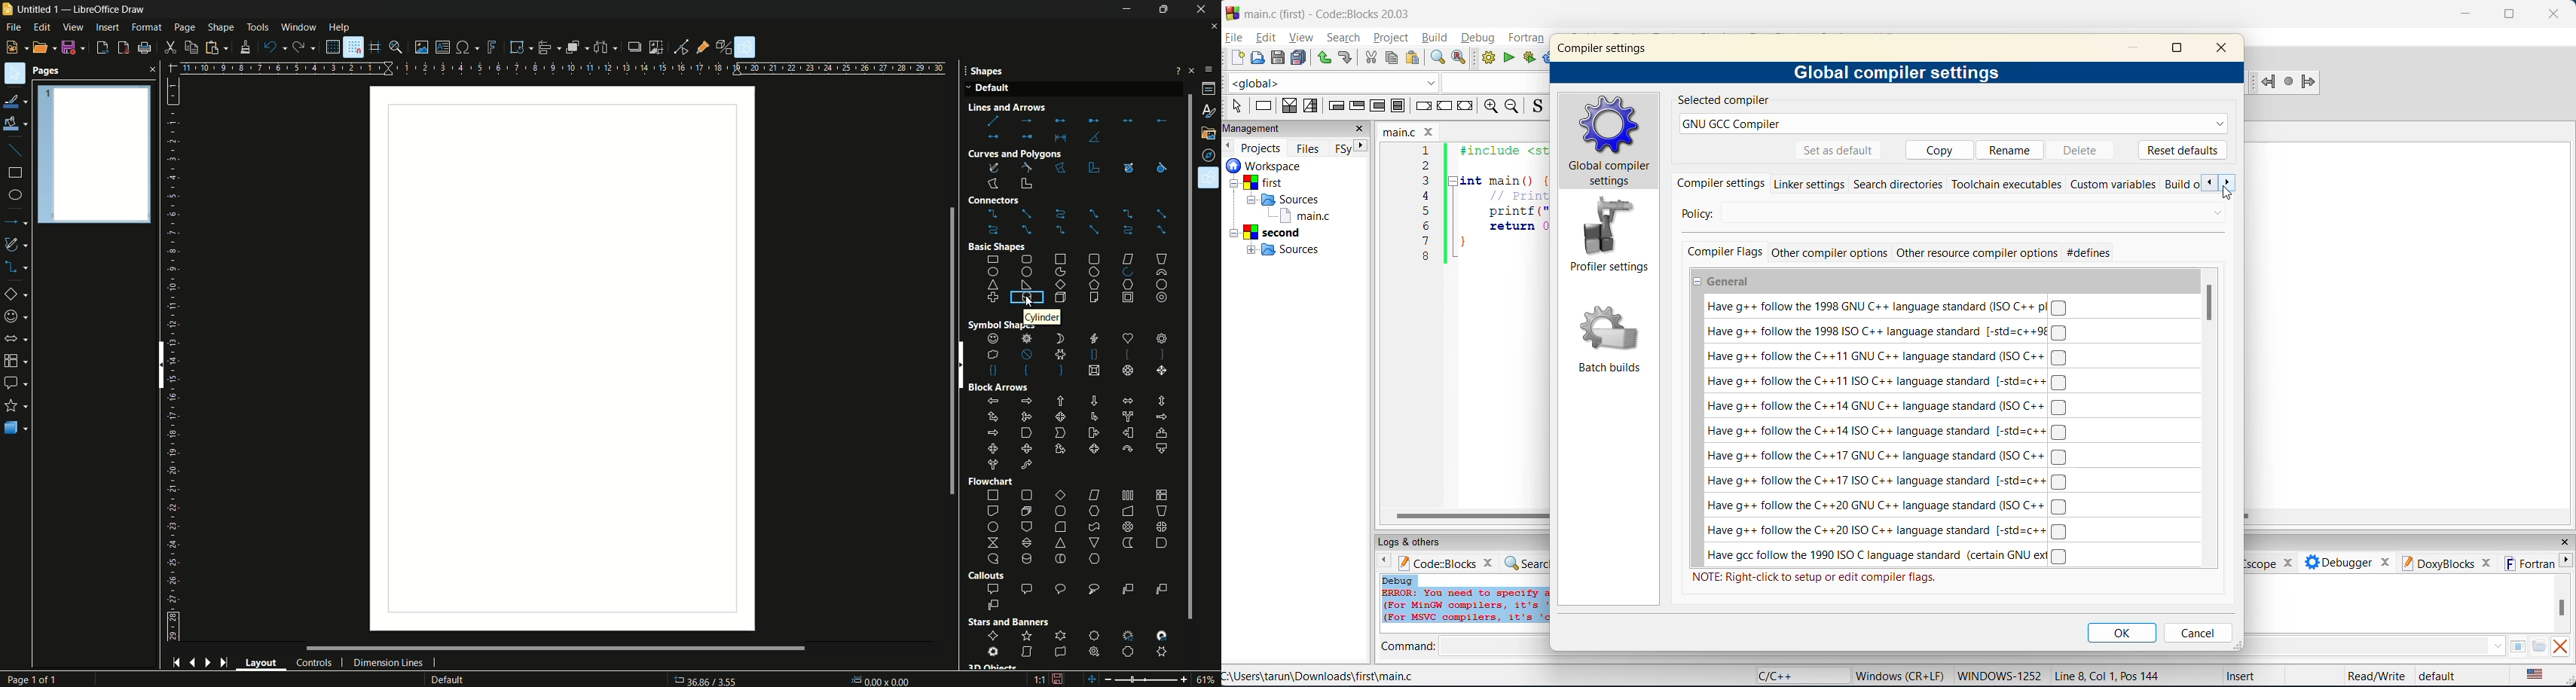  Describe the element at coordinates (1530, 59) in the screenshot. I see `build and run` at that location.